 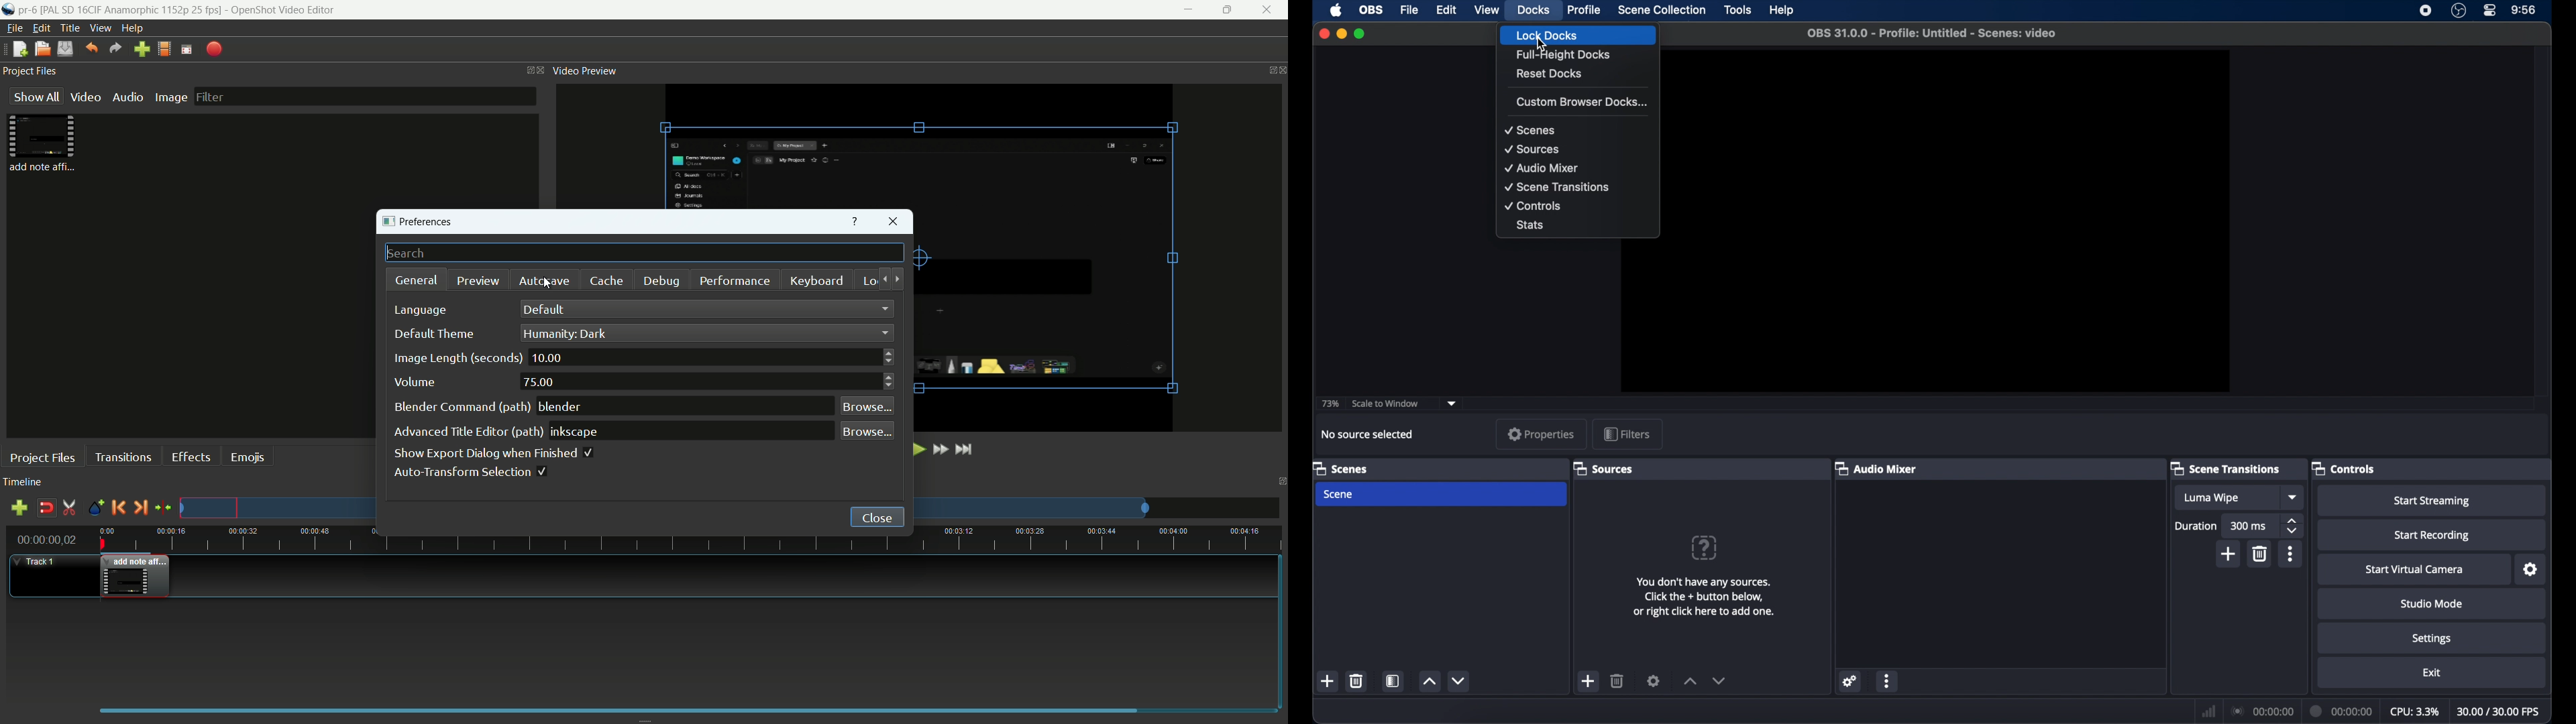 I want to click on sources, so click(x=1606, y=469).